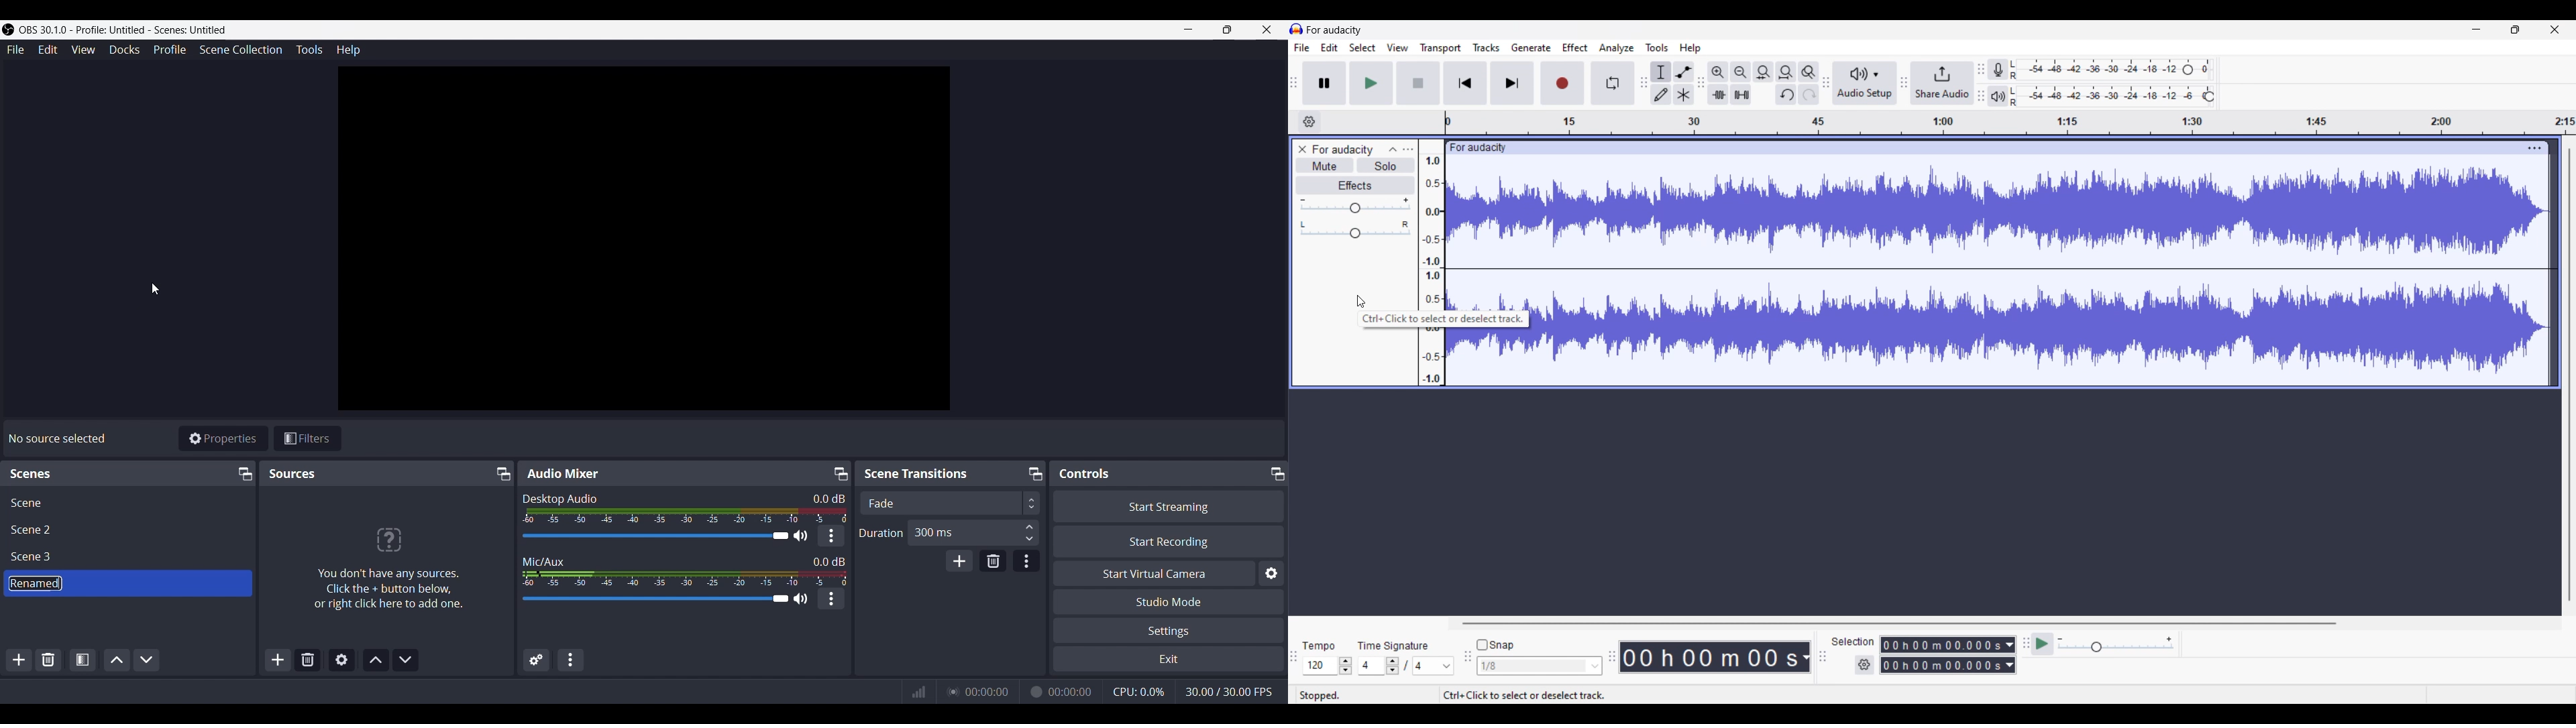 The image size is (2576, 728). Describe the element at coordinates (1228, 29) in the screenshot. I see `Maximize` at that location.